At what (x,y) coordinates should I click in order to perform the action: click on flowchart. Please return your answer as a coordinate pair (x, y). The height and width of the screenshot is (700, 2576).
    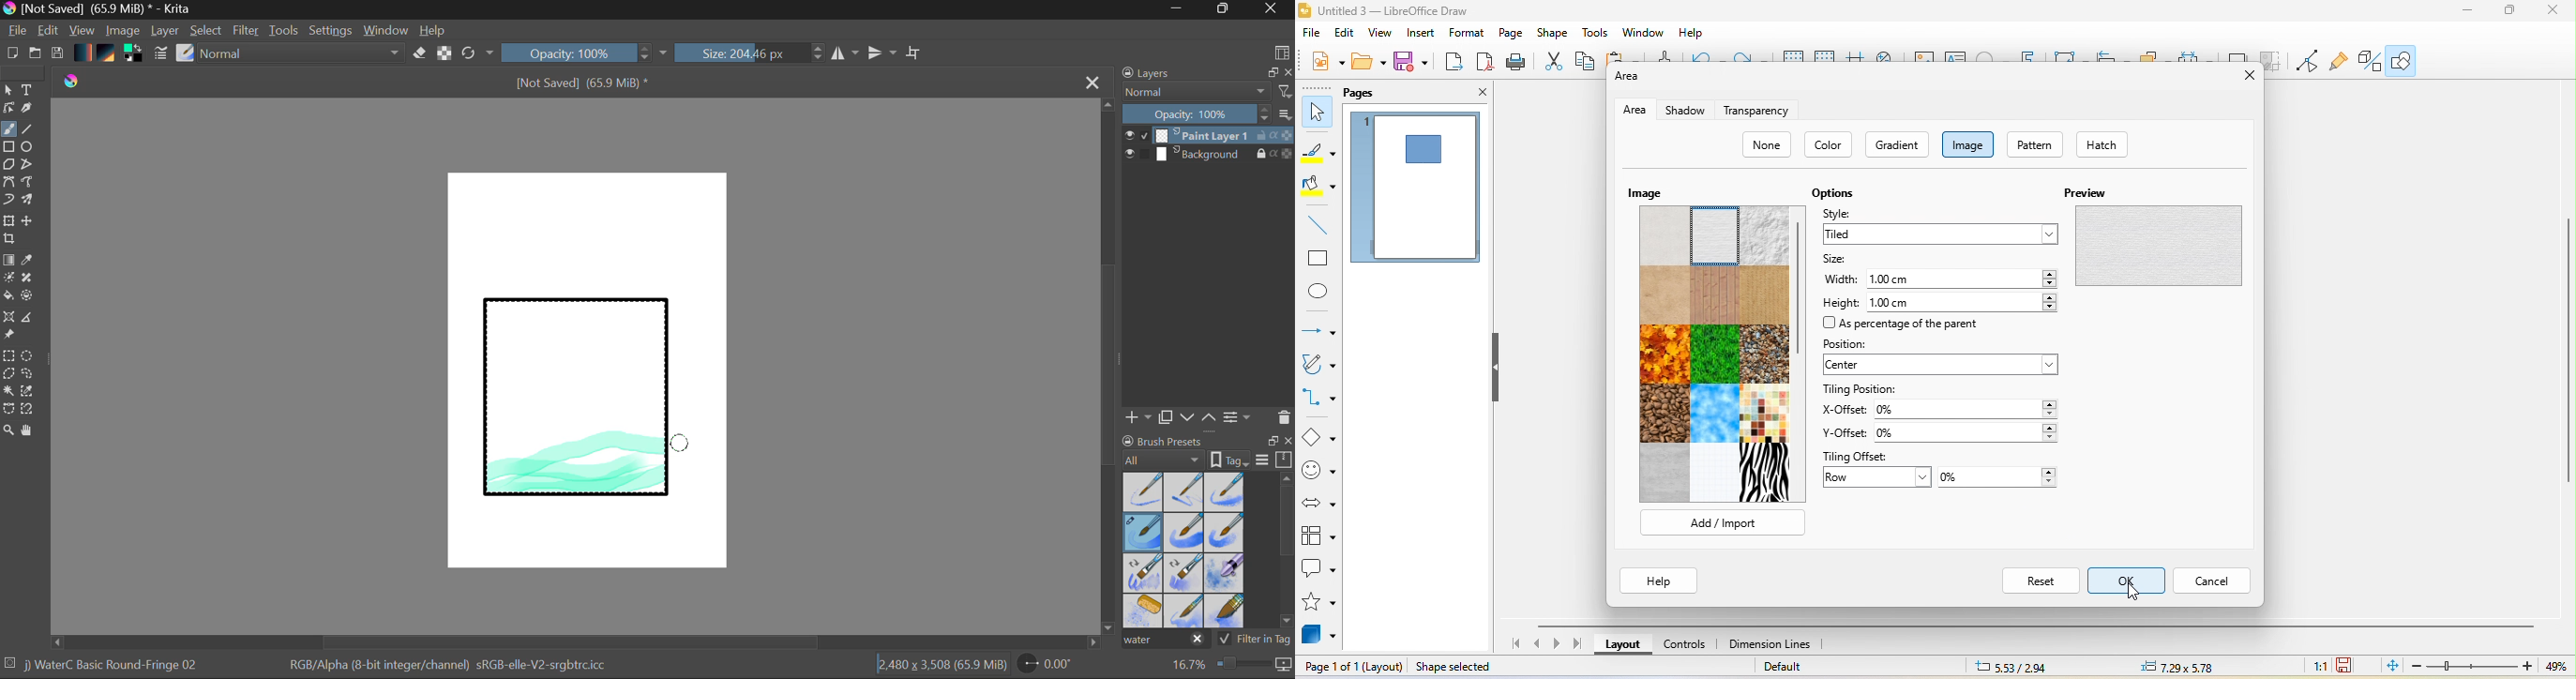
    Looking at the image, I should click on (1318, 536).